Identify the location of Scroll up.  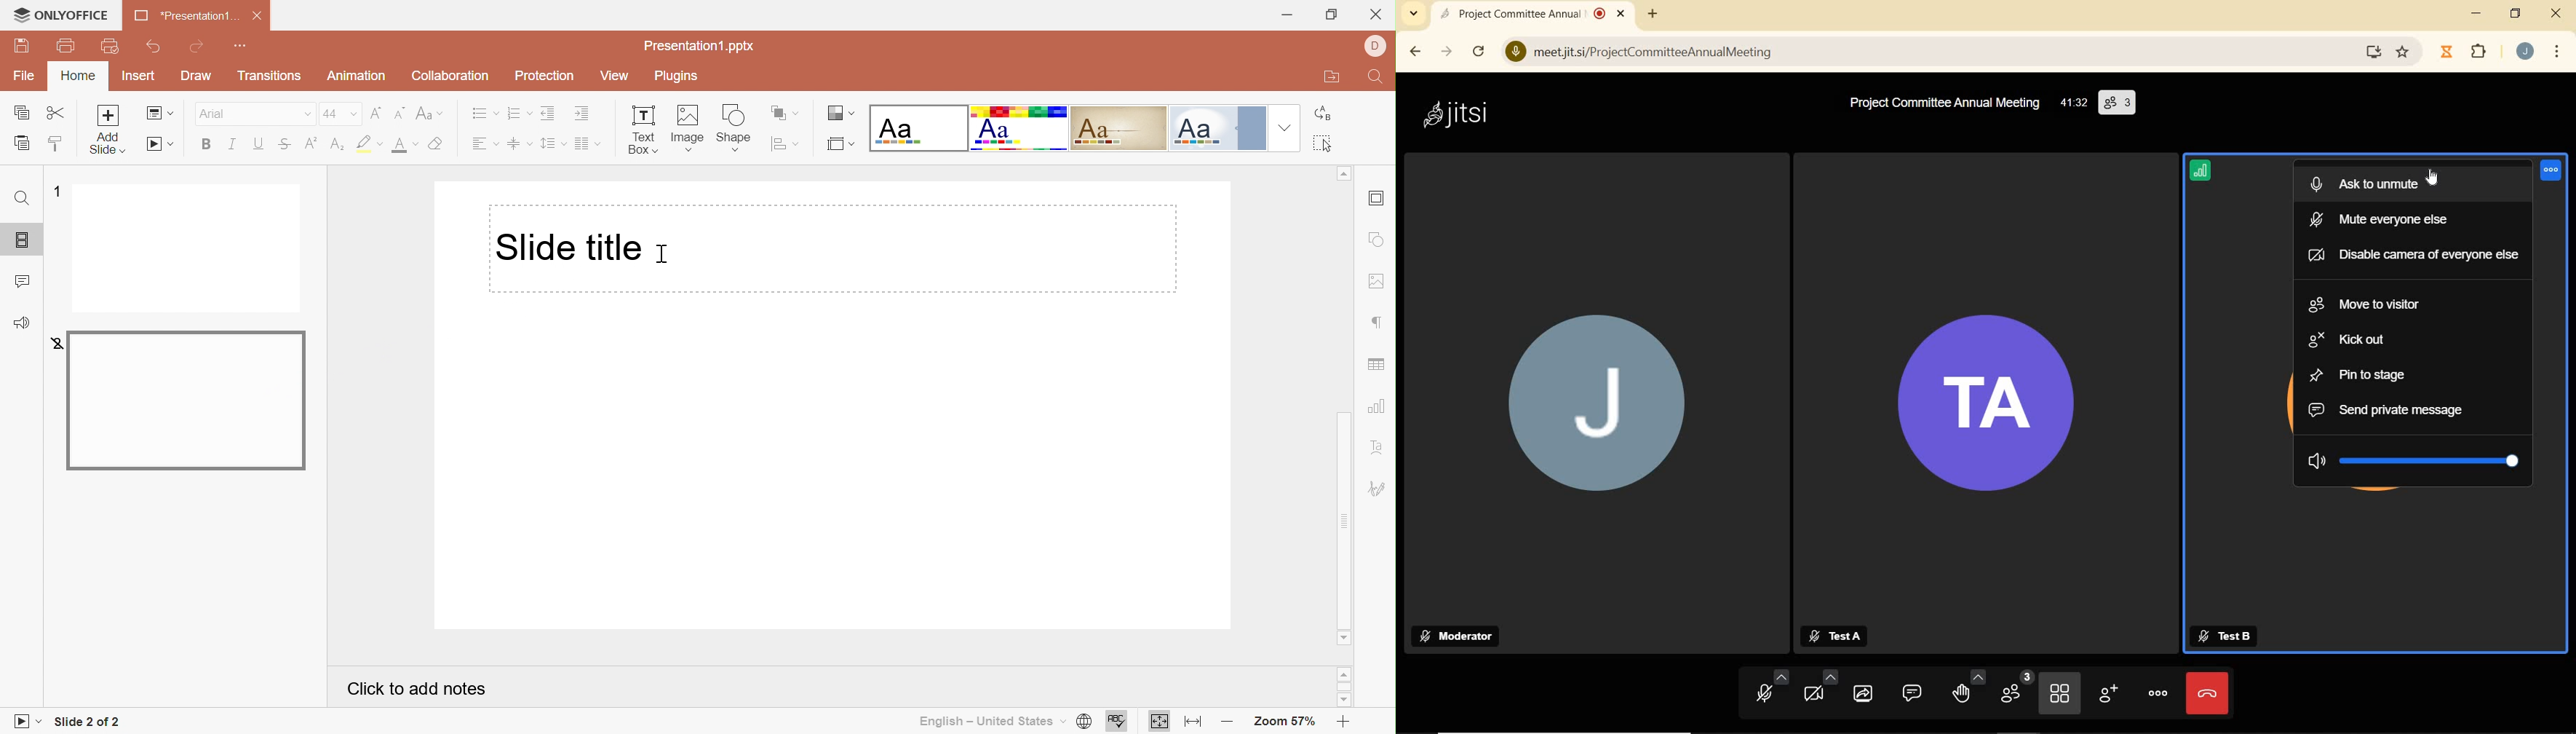
(1344, 674).